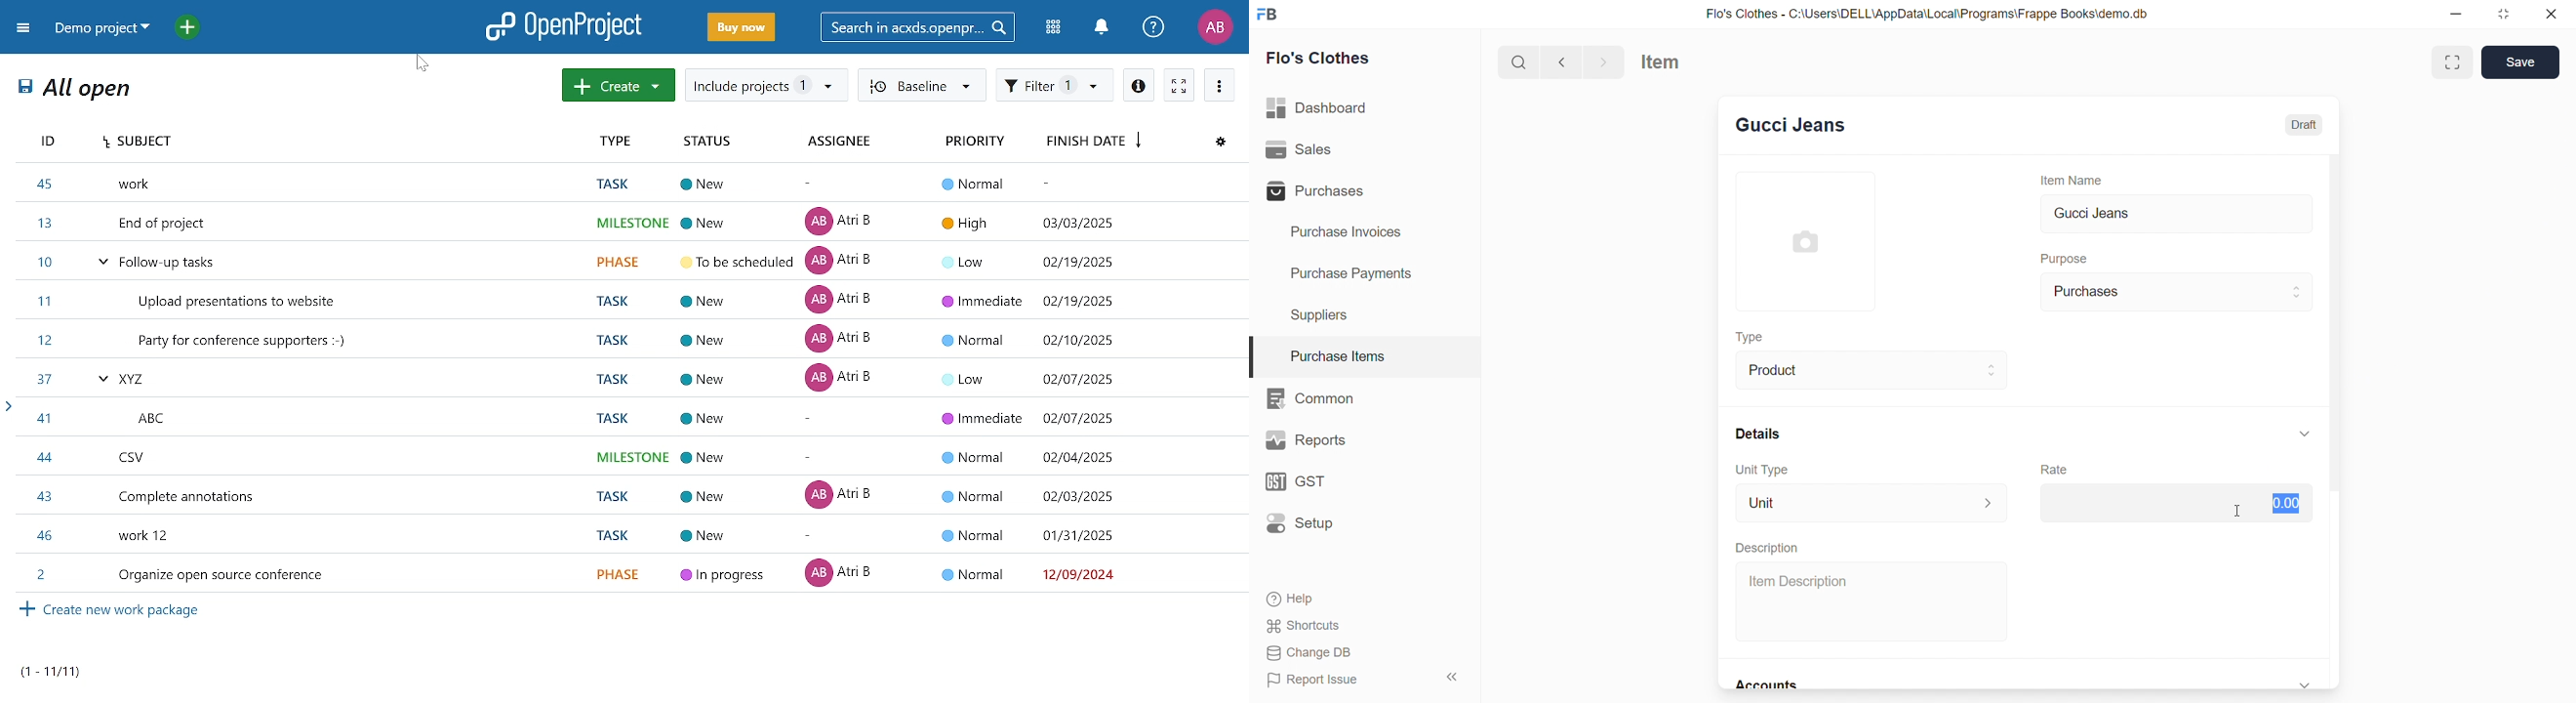 This screenshot has height=728, width=2576. What do you see at coordinates (106, 613) in the screenshot?
I see `Create new work packages` at bounding box center [106, 613].